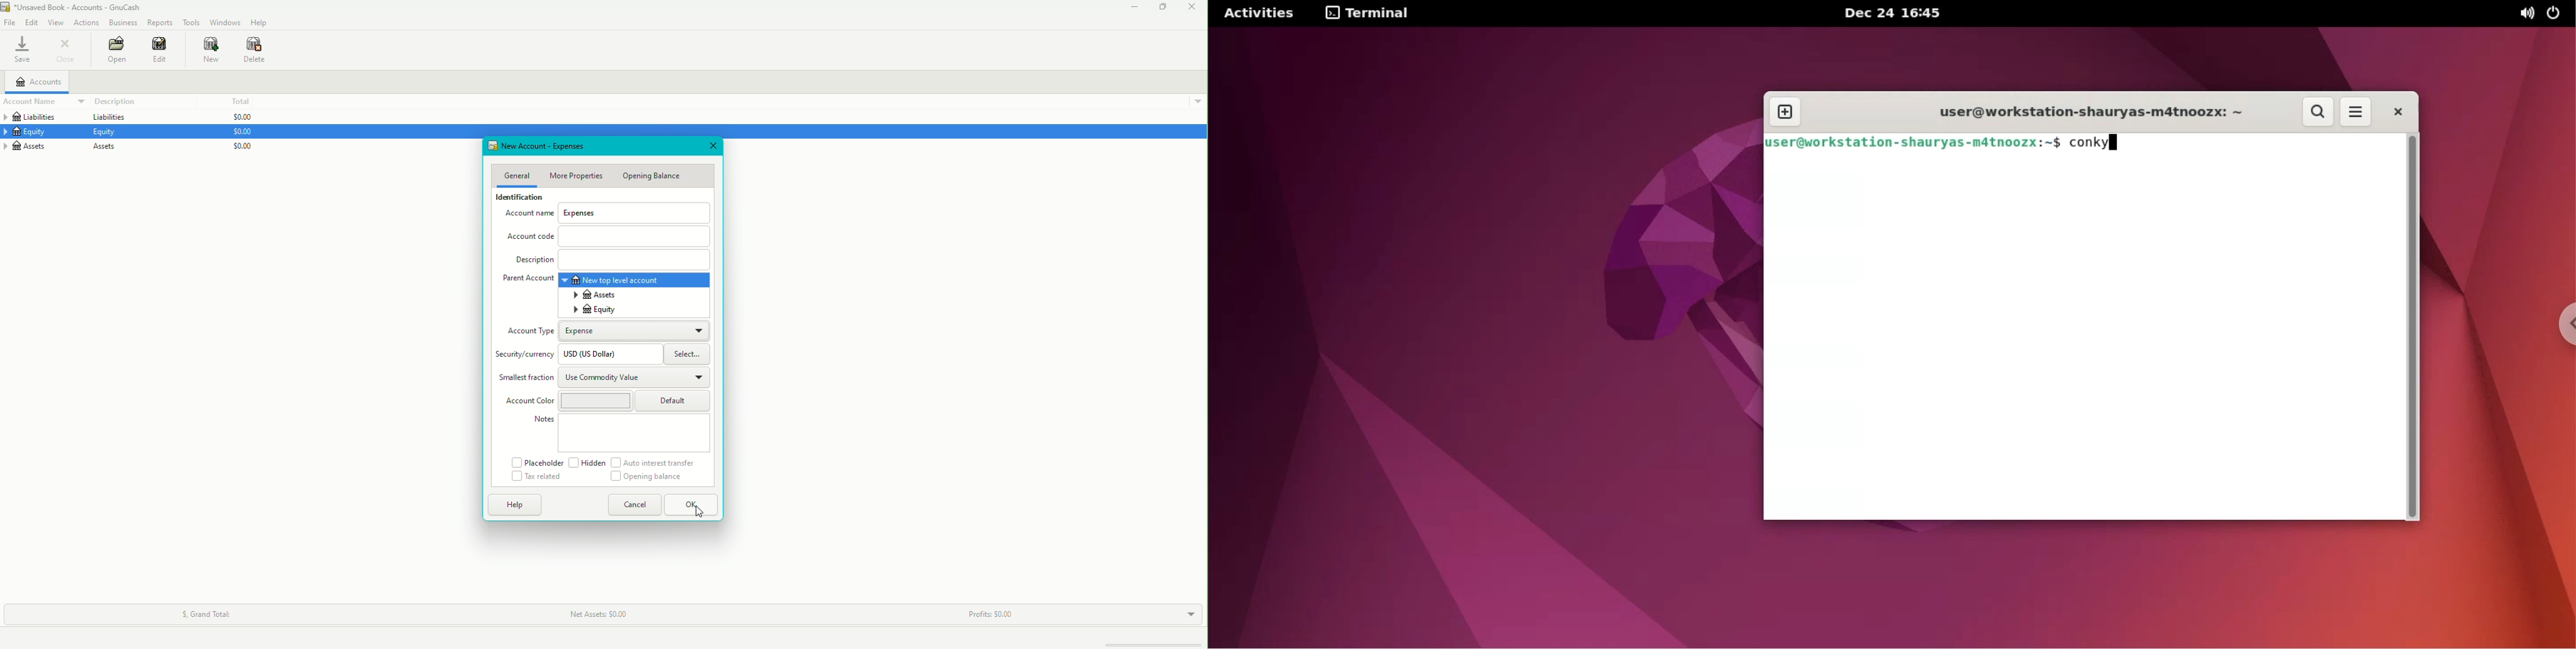  I want to click on Liabilities, so click(37, 117).